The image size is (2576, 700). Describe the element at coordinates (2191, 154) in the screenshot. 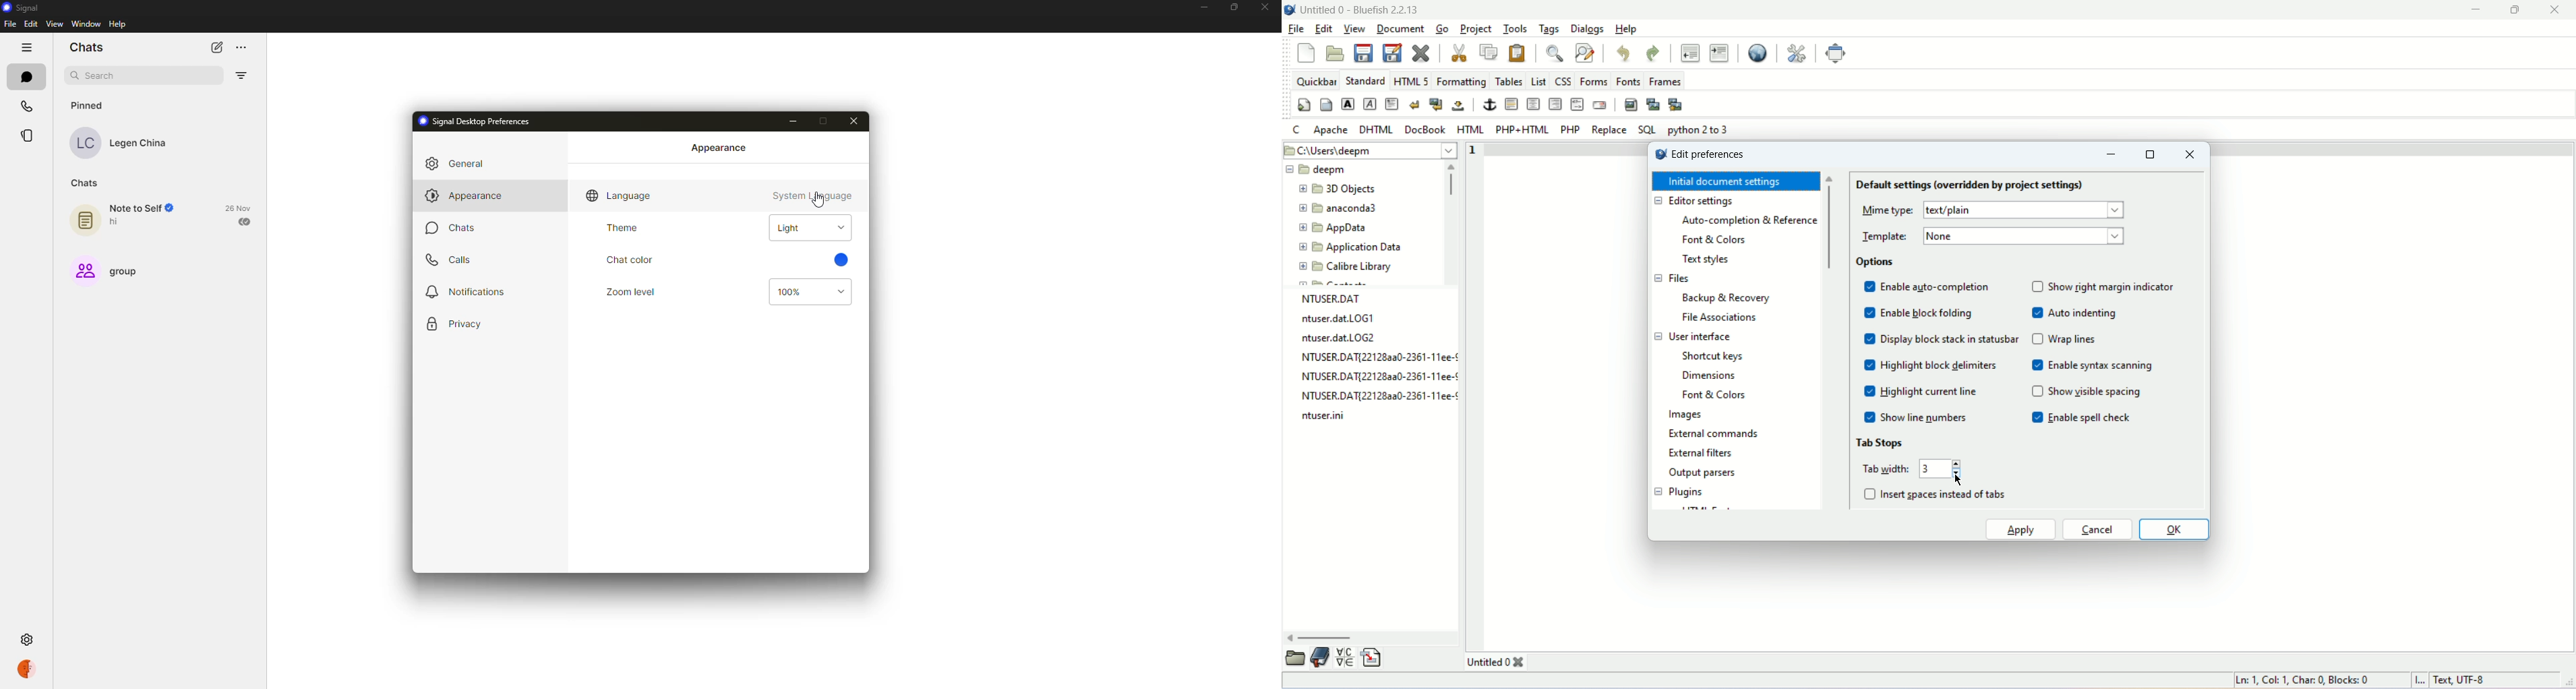

I see `close` at that location.